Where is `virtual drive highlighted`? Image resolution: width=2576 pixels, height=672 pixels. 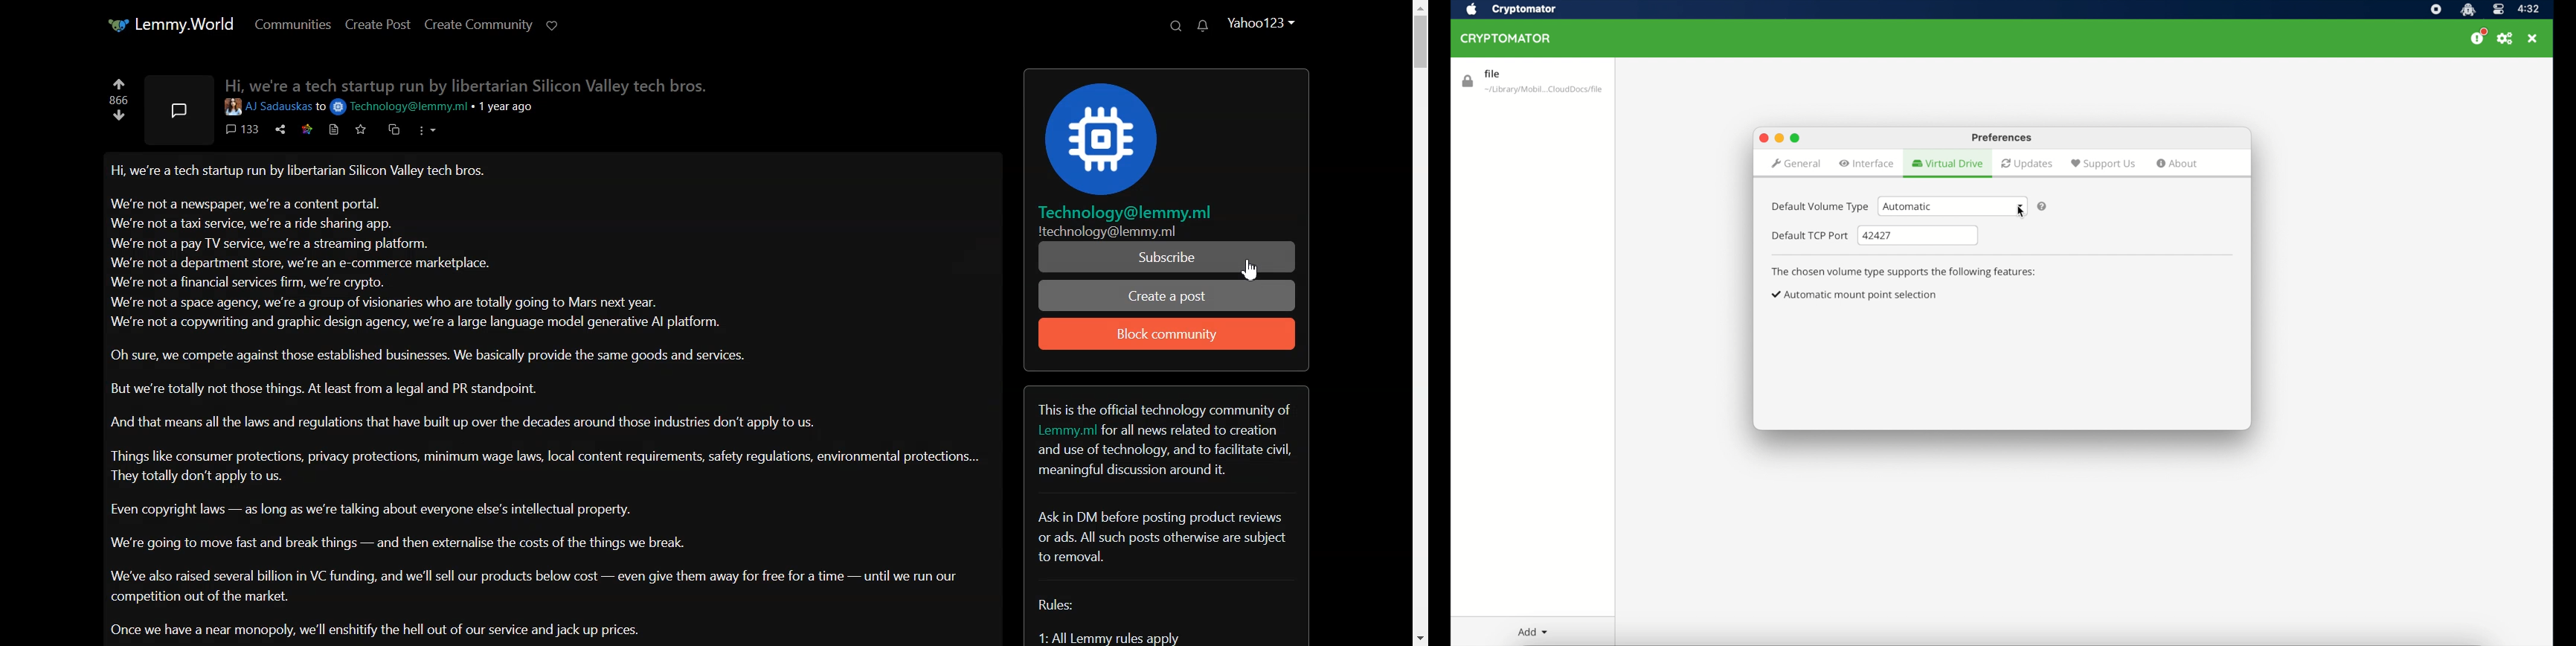 virtual drive highlighted is located at coordinates (1947, 164).